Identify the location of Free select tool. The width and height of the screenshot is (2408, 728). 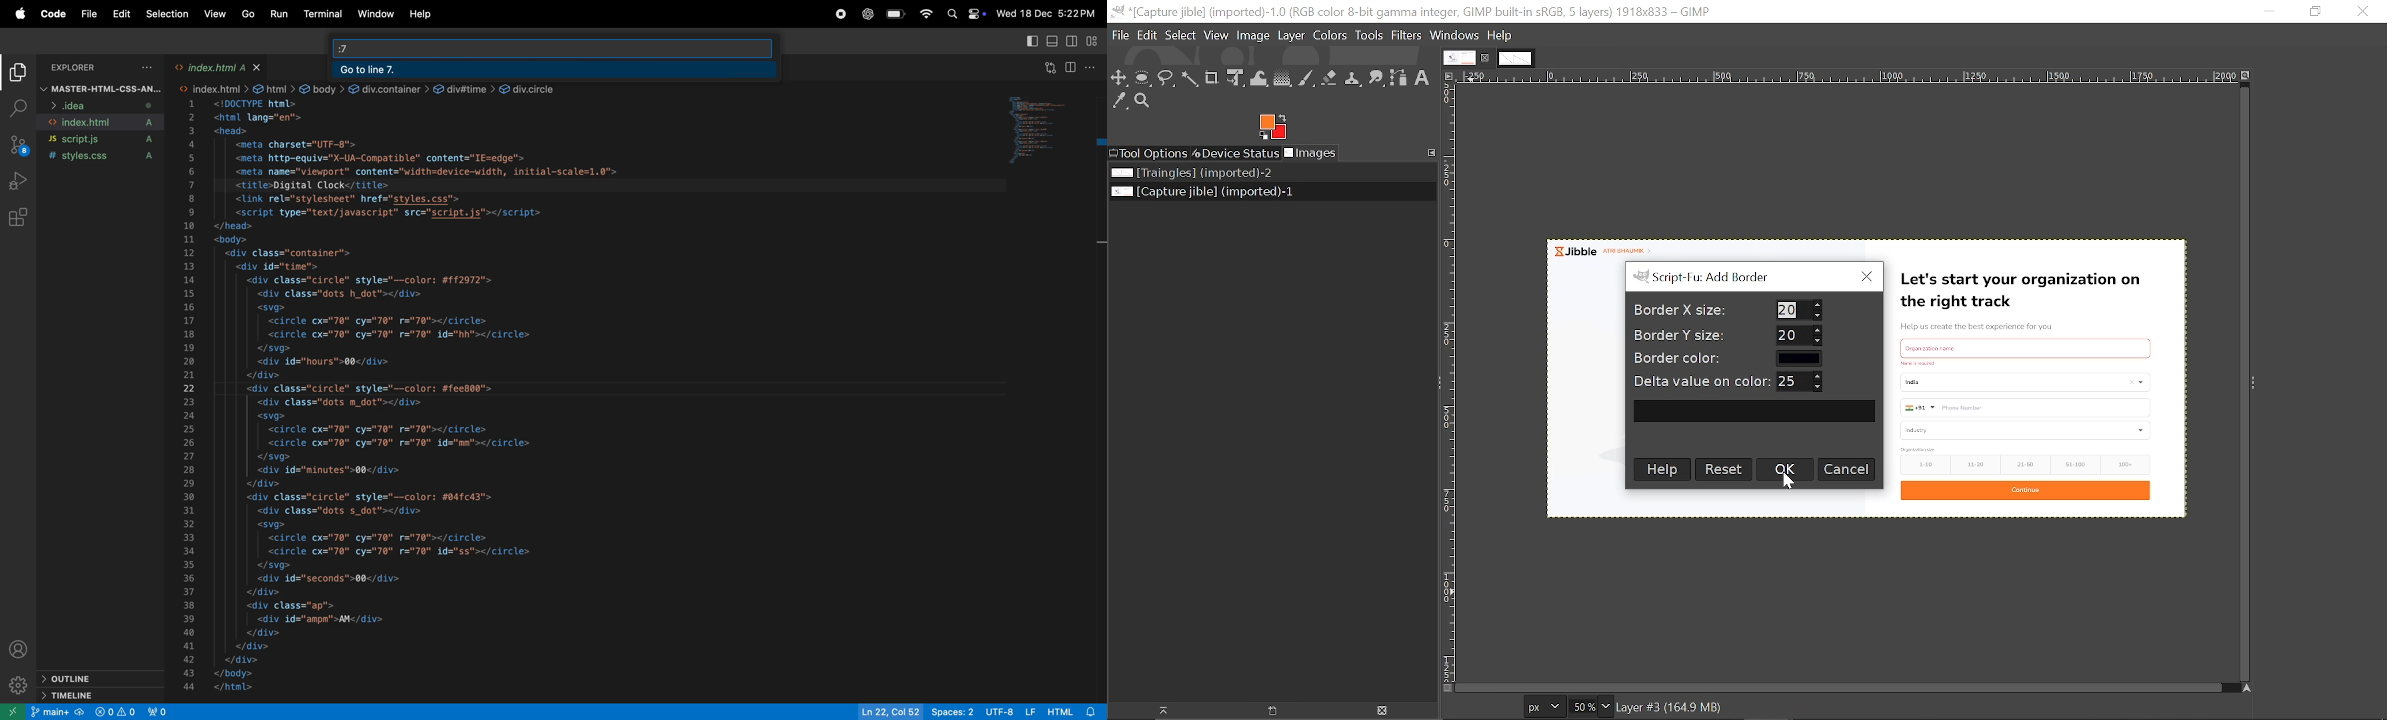
(1168, 79).